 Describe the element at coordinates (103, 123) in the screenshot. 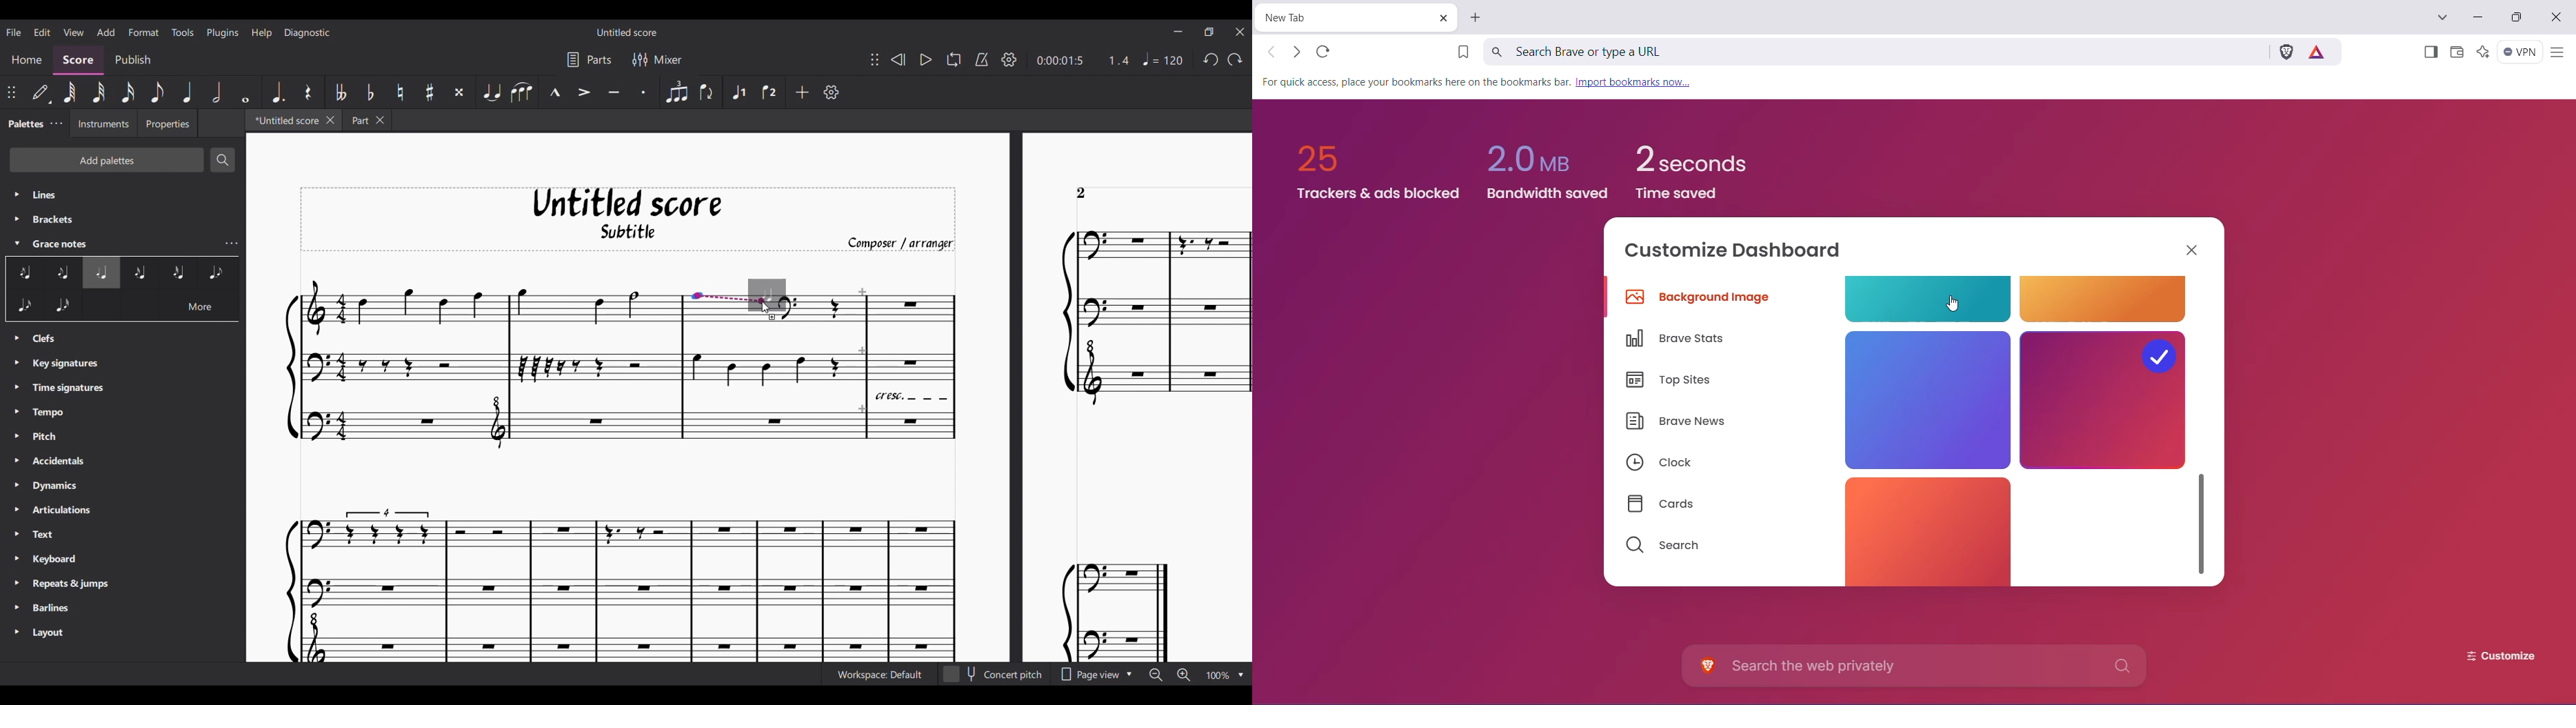

I see `Instruments tab` at that location.